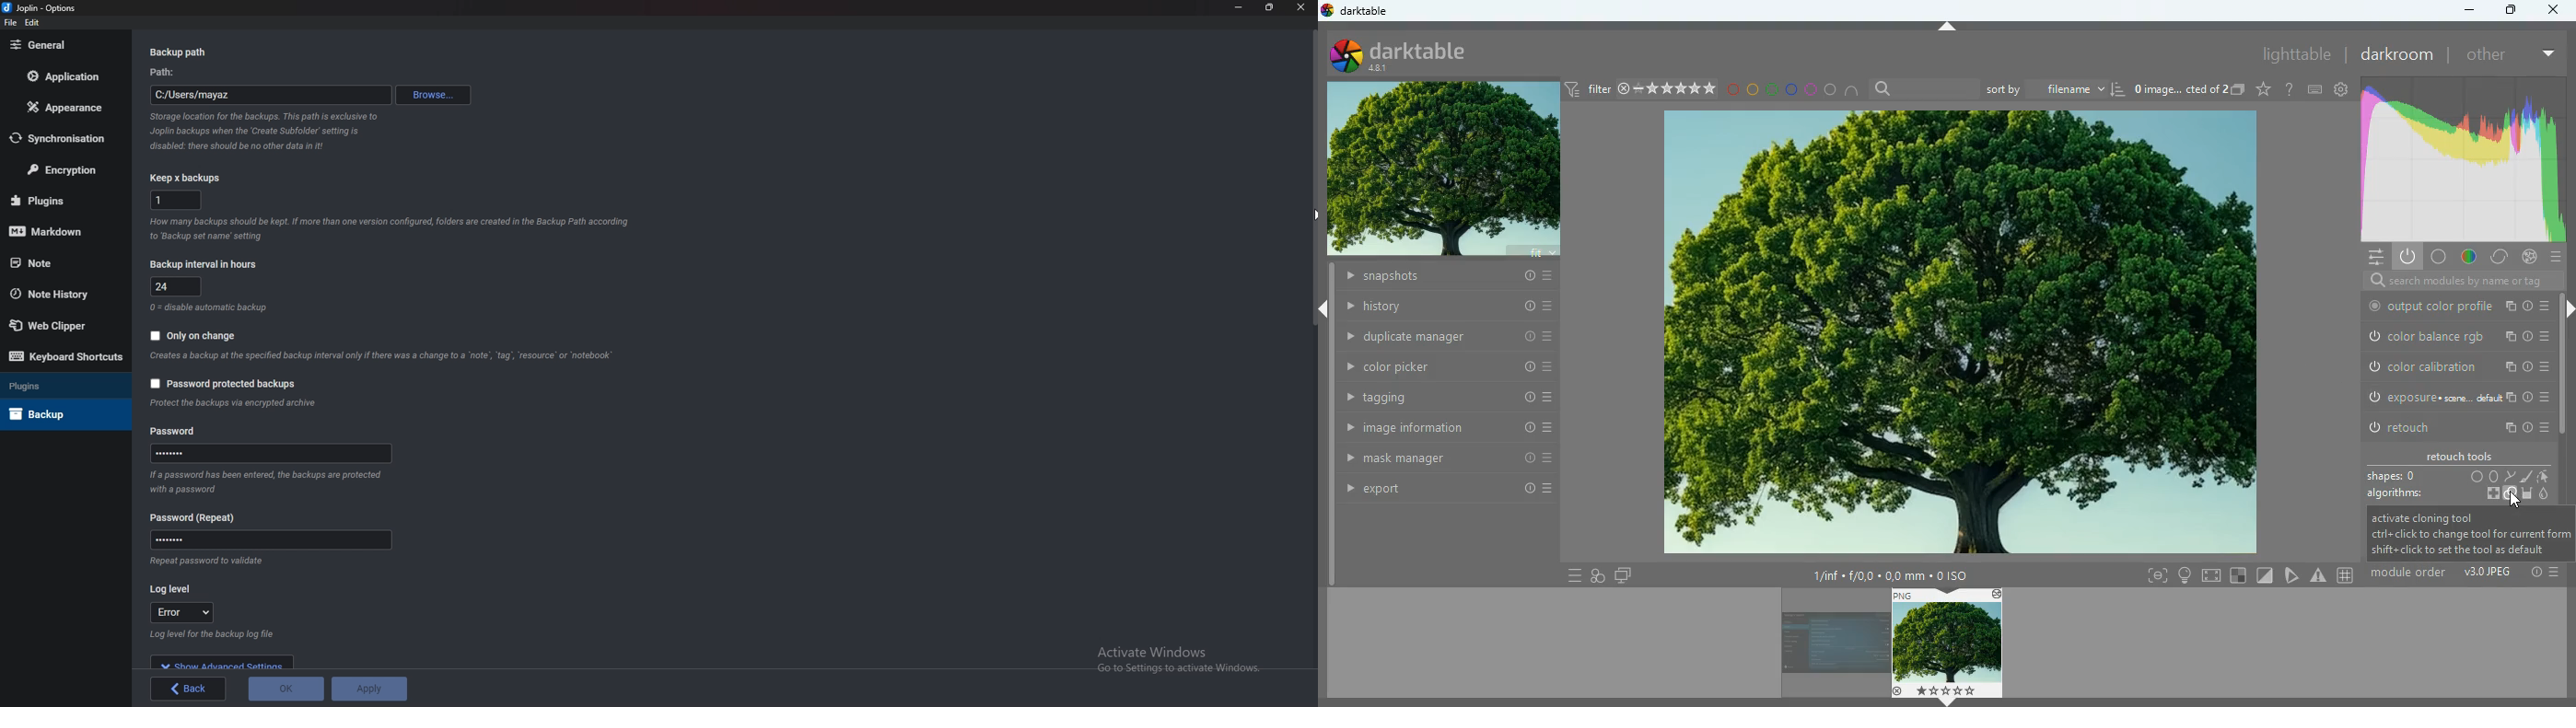  What do you see at coordinates (1240, 6) in the screenshot?
I see `Minimize` at bounding box center [1240, 6].